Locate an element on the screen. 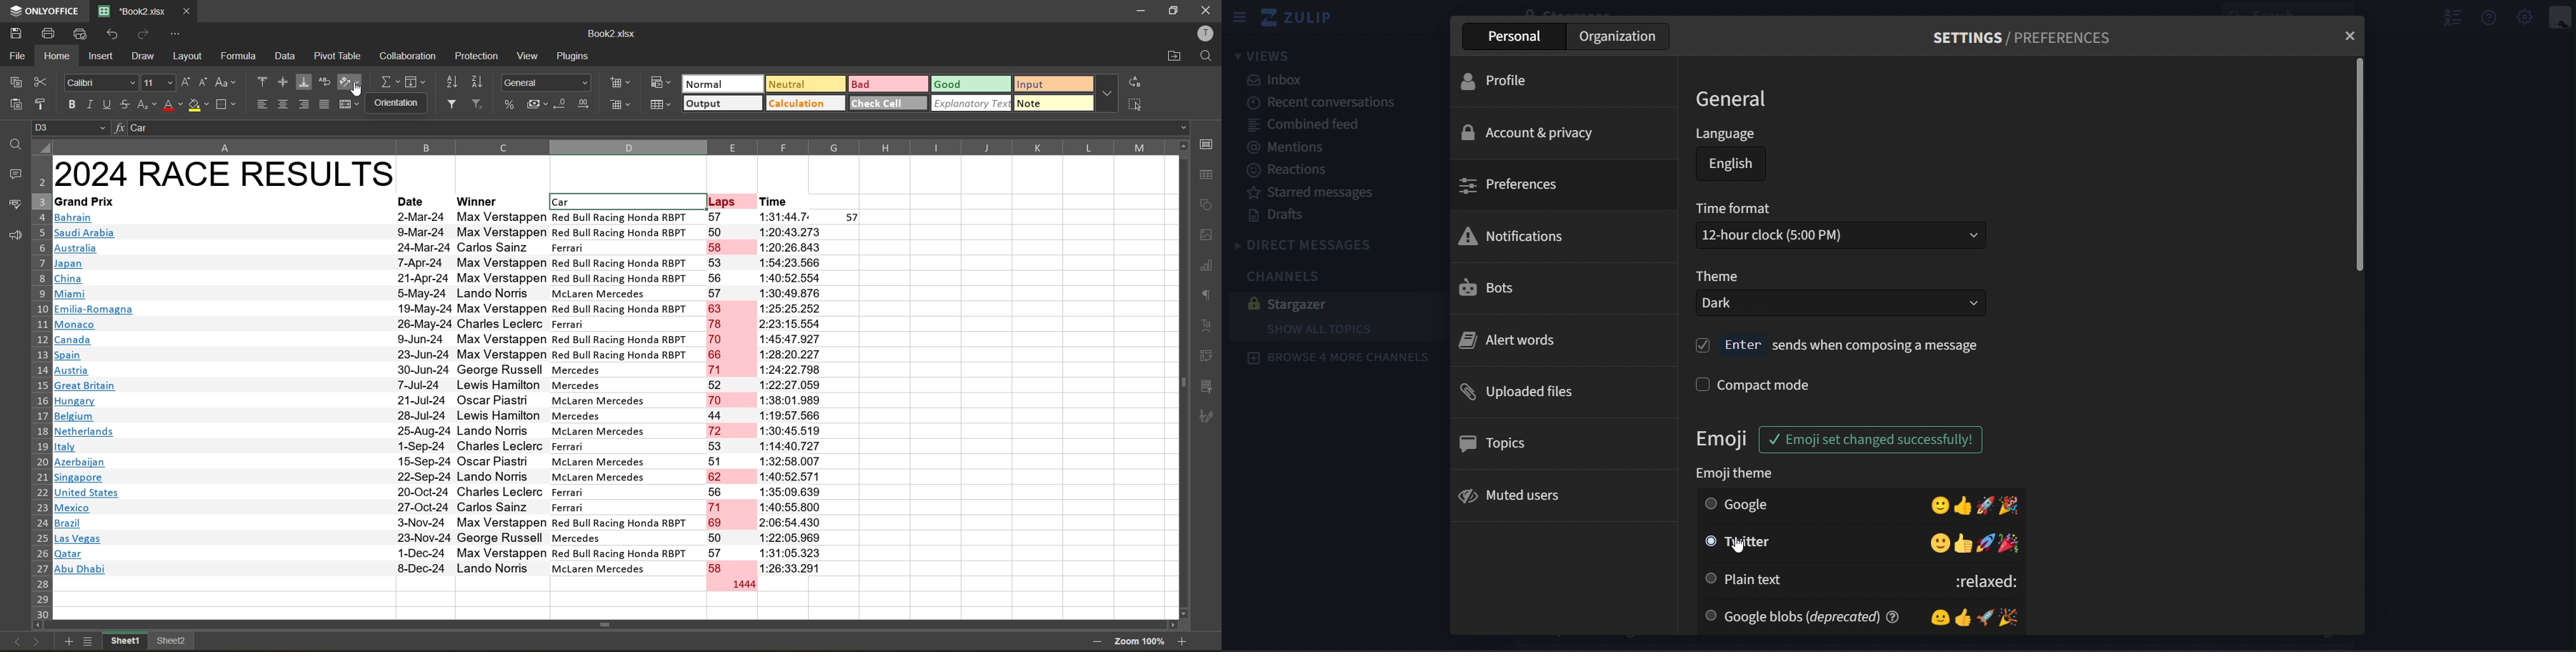 Image resolution: width=2576 pixels, height=672 pixels. pivot table is located at coordinates (336, 57).